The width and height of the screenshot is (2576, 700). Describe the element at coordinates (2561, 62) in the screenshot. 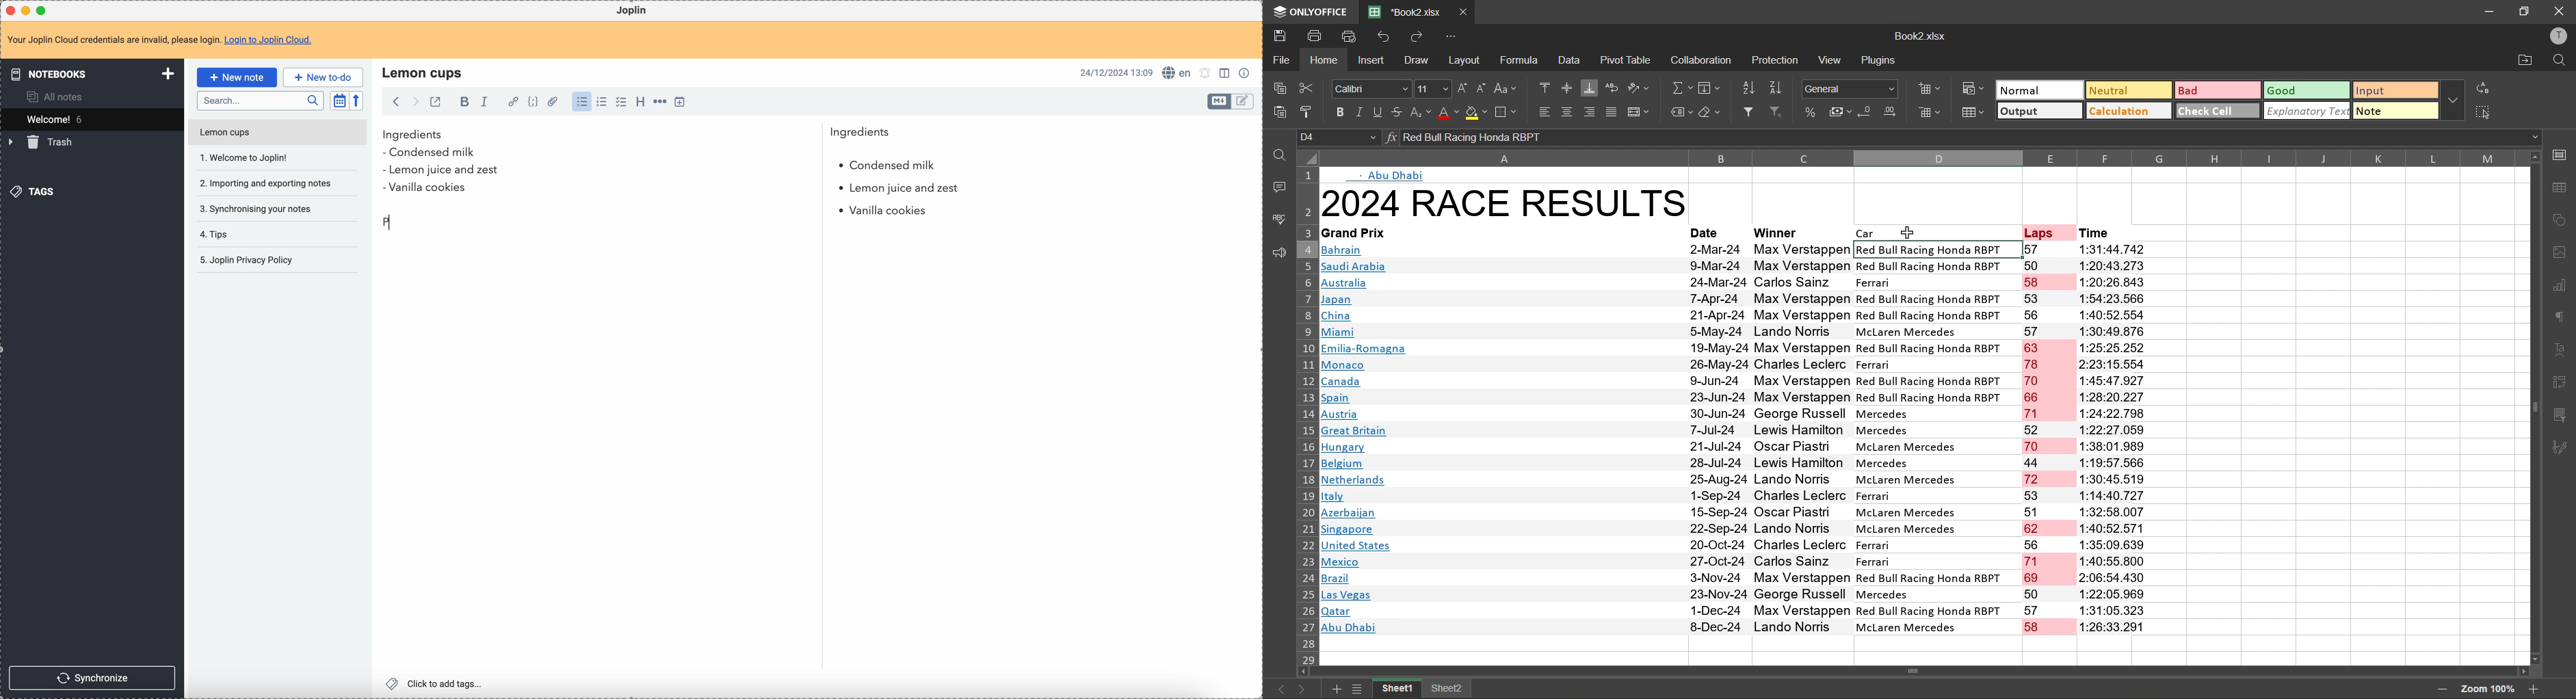

I see `find` at that location.